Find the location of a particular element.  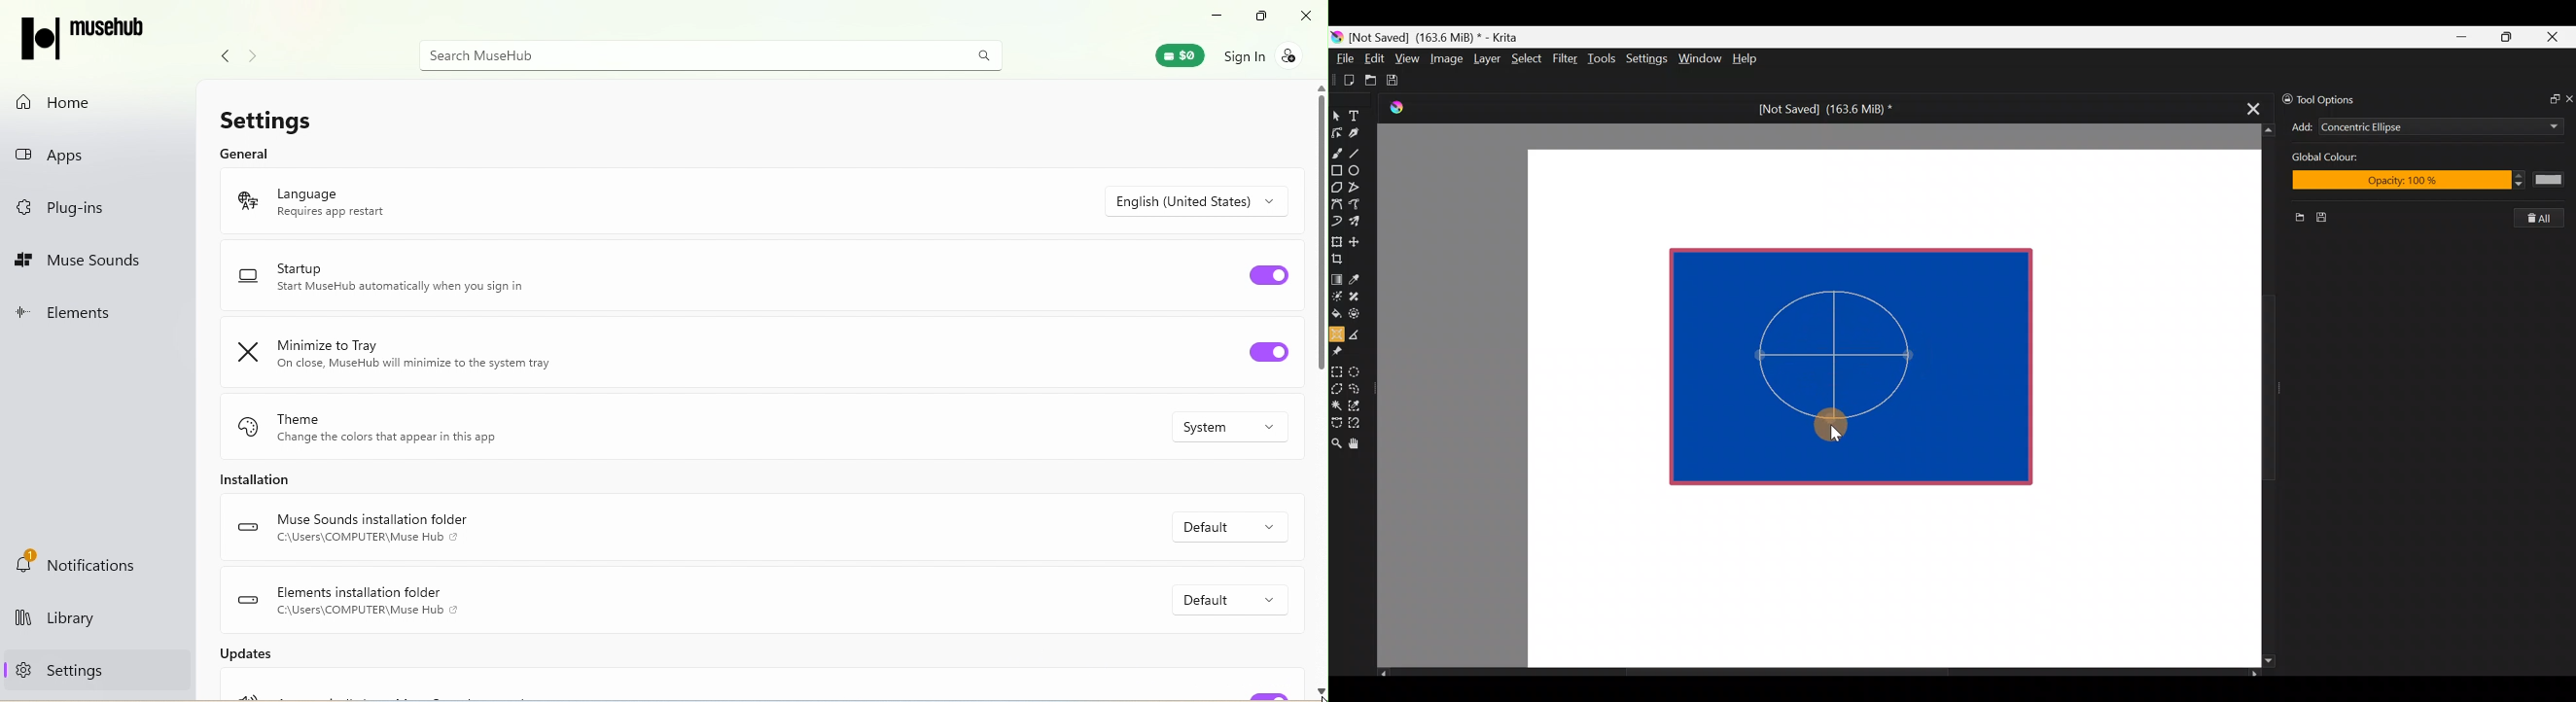

Theme is located at coordinates (300, 419).